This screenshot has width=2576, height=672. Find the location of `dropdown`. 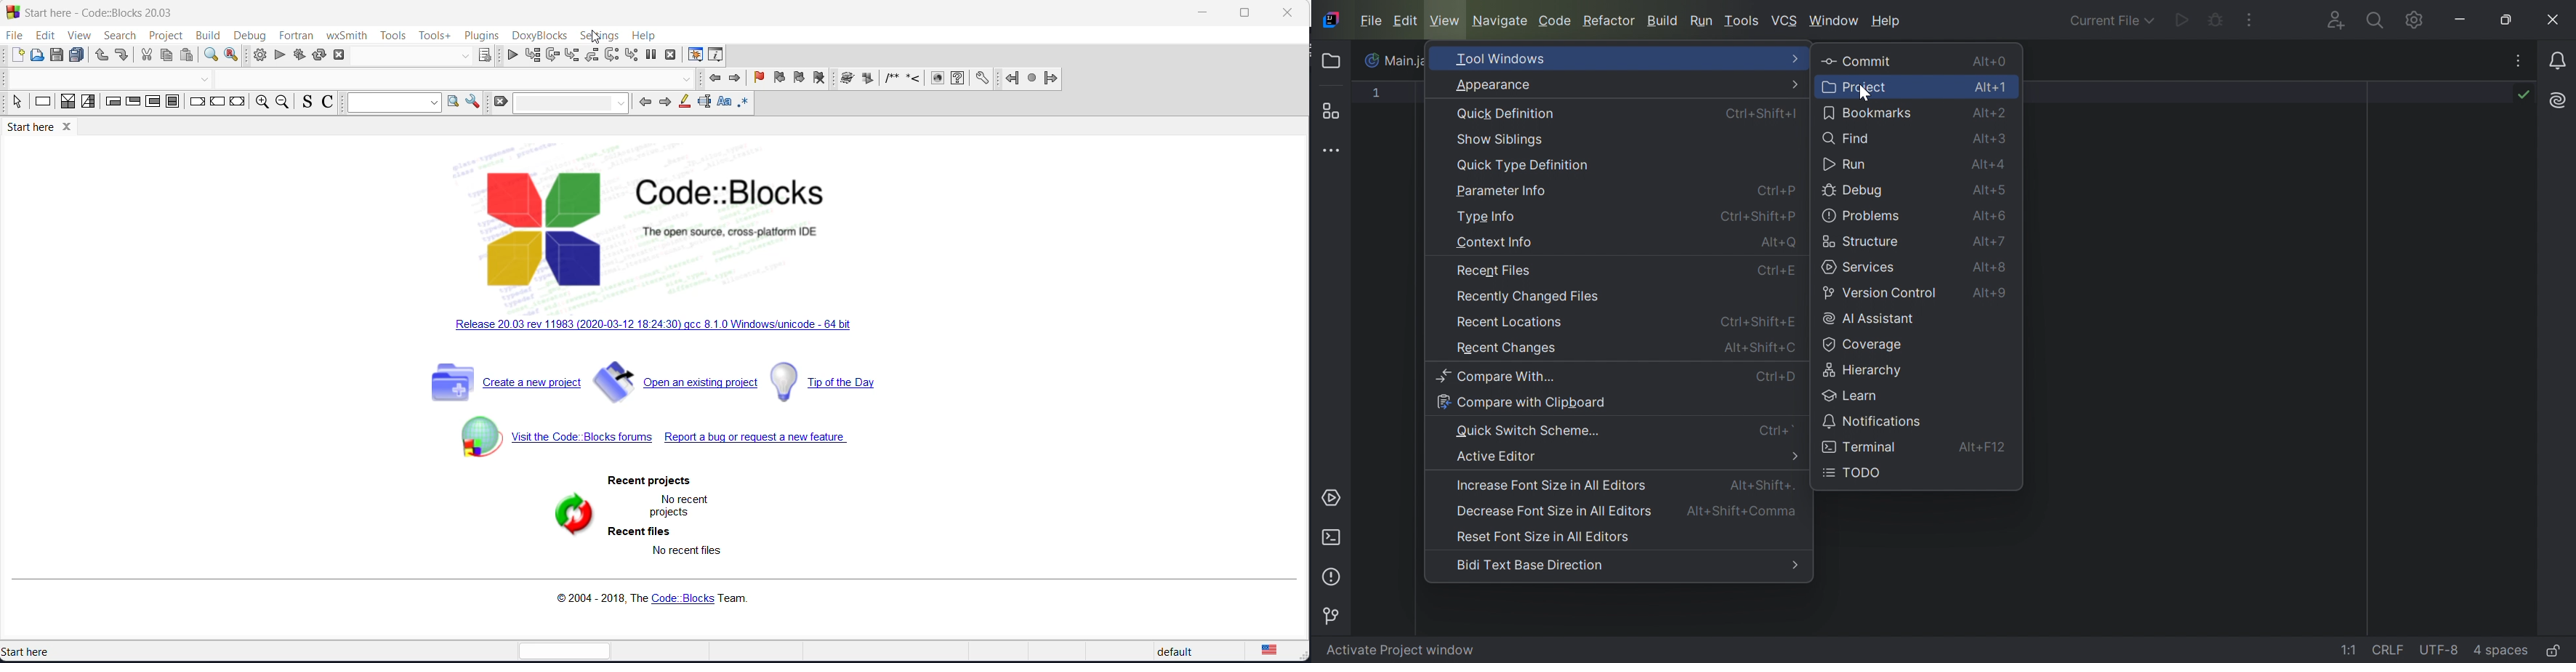

dropdown is located at coordinates (463, 57).